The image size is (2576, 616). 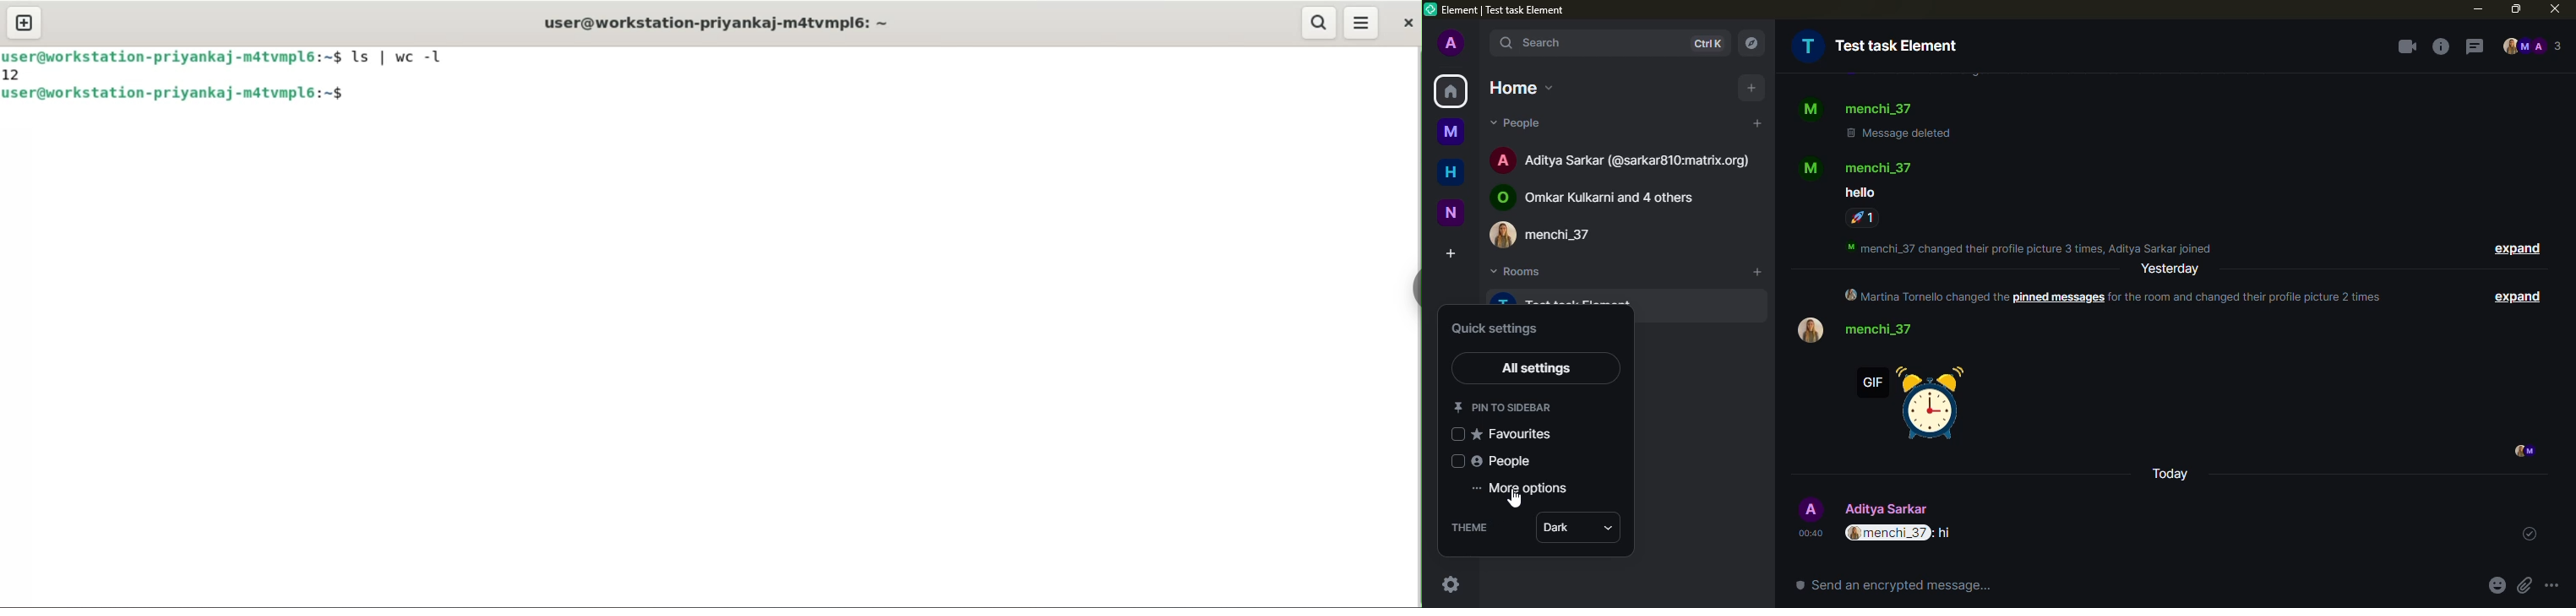 What do you see at coordinates (1431, 9) in the screenshot?
I see `logo` at bounding box center [1431, 9].